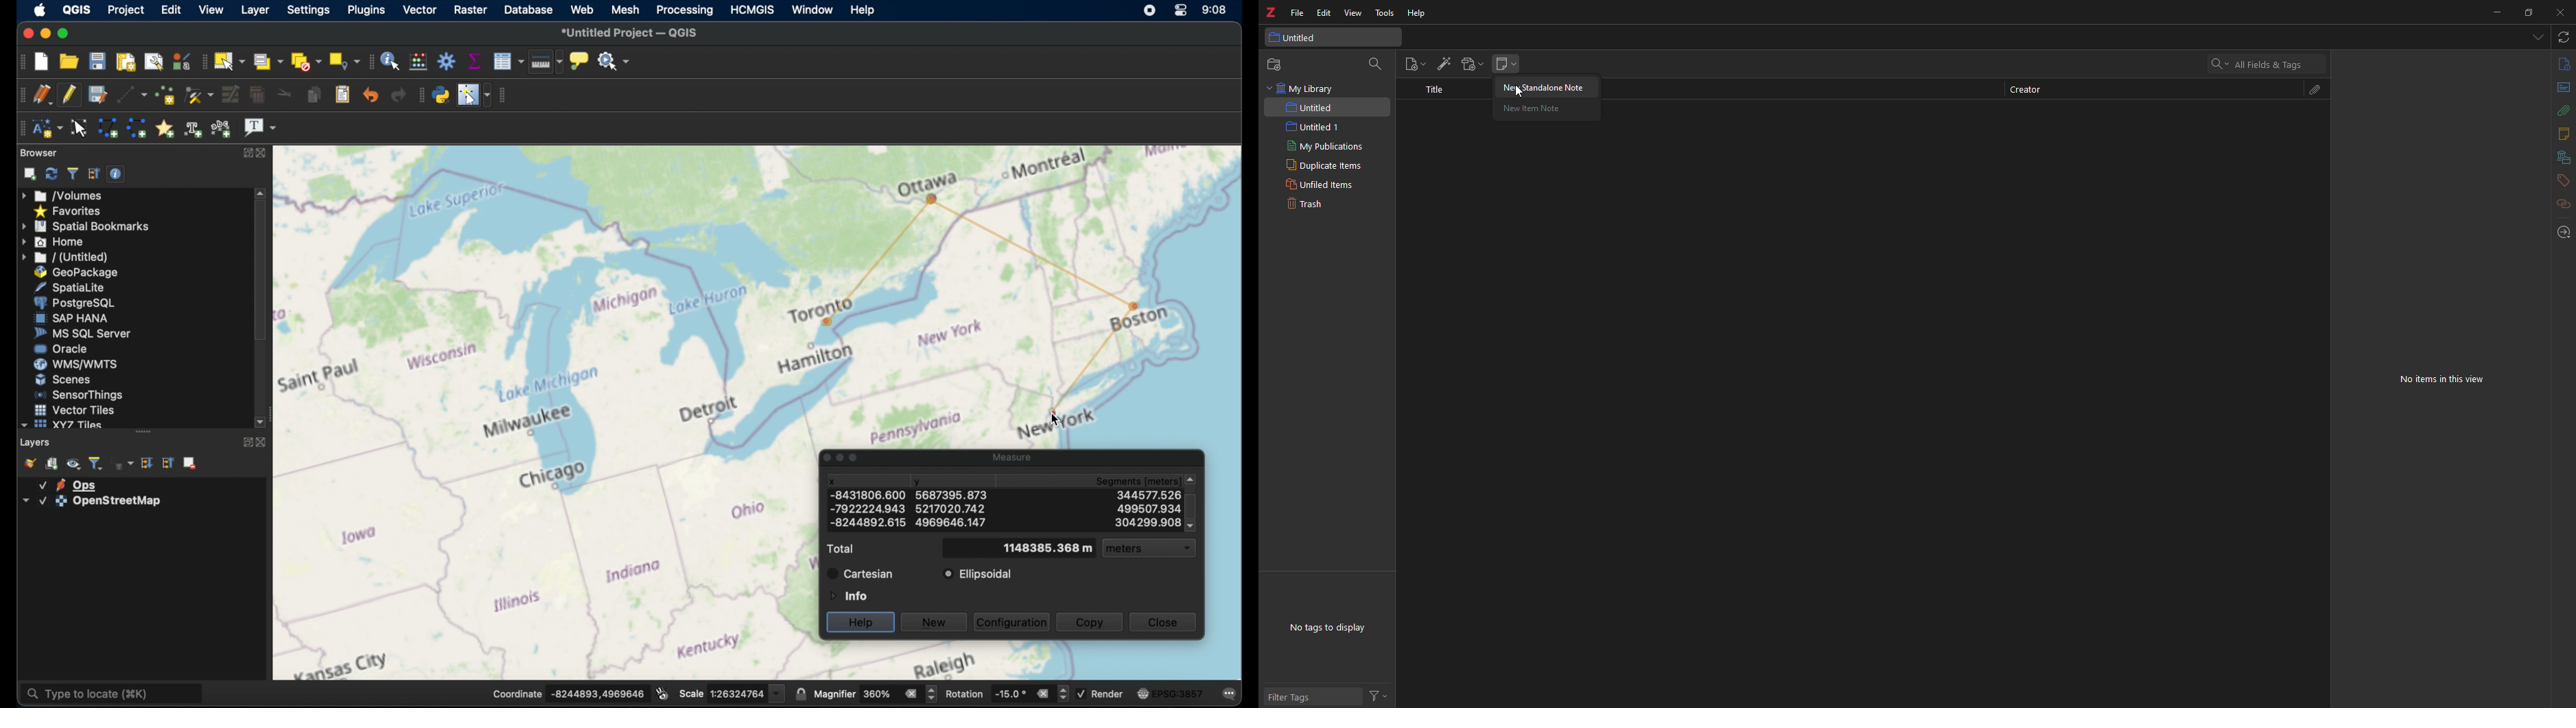  Describe the element at coordinates (1421, 12) in the screenshot. I see `help` at that location.